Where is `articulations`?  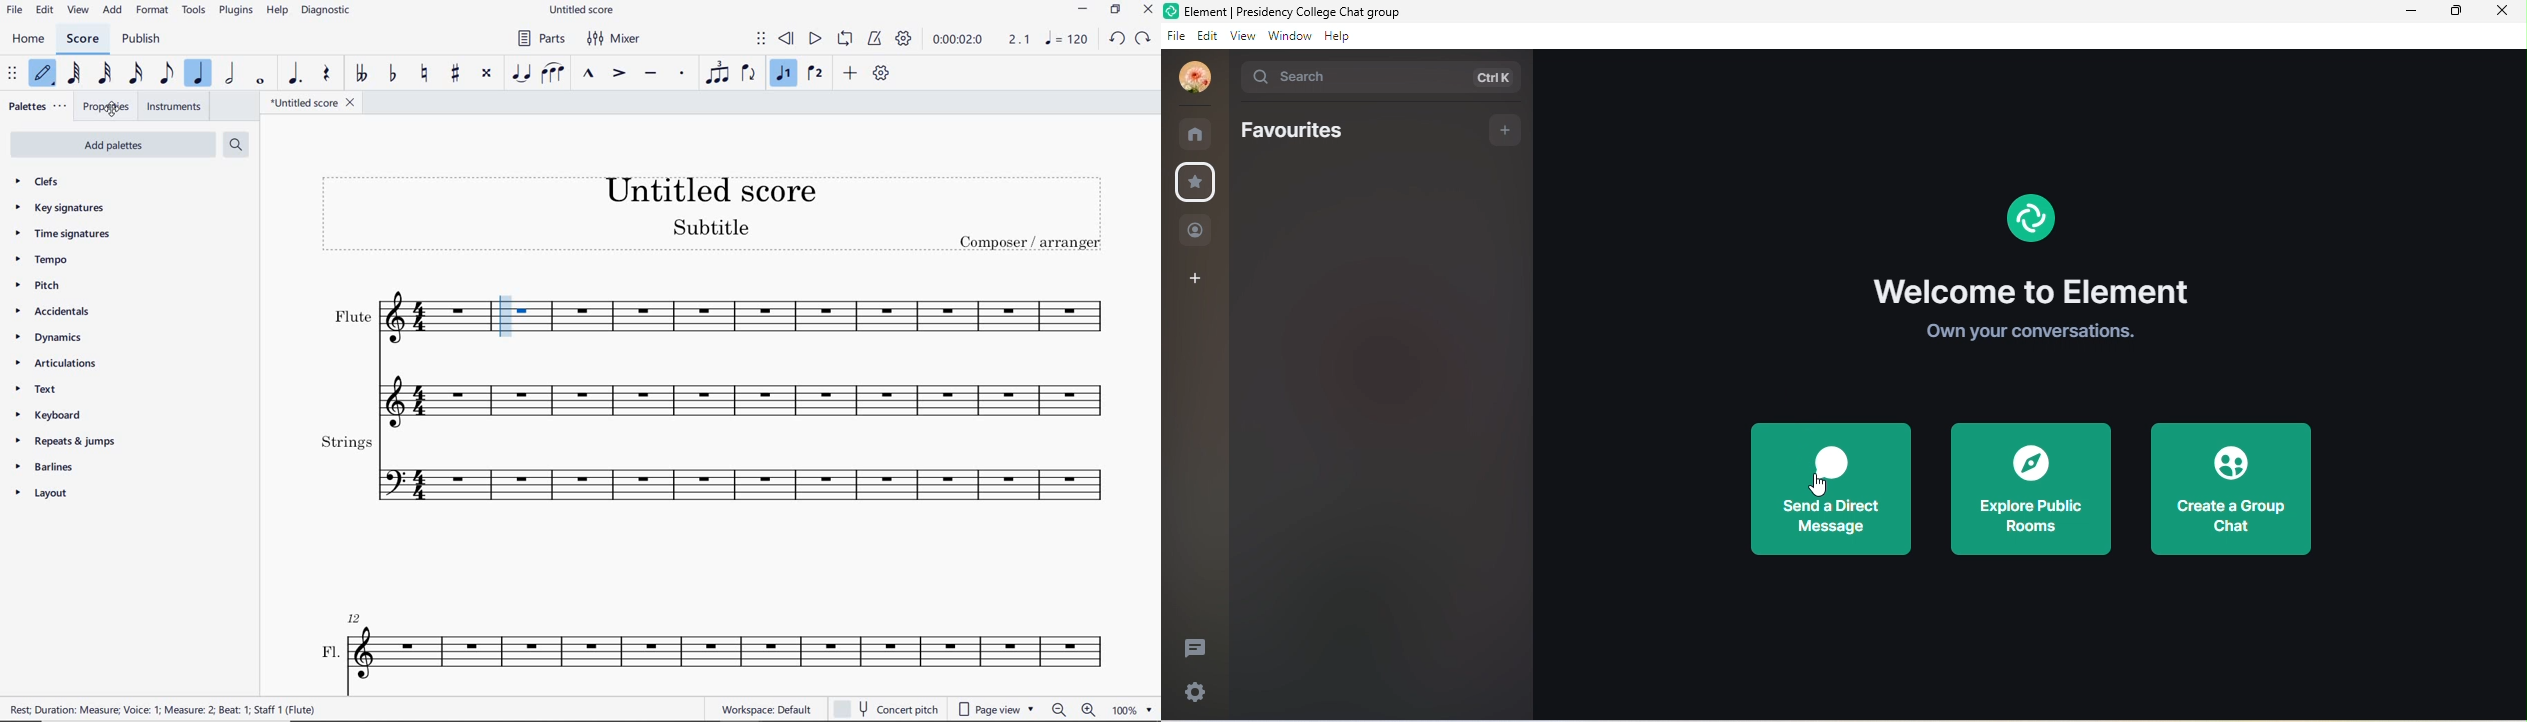
articulations is located at coordinates (58, 364).